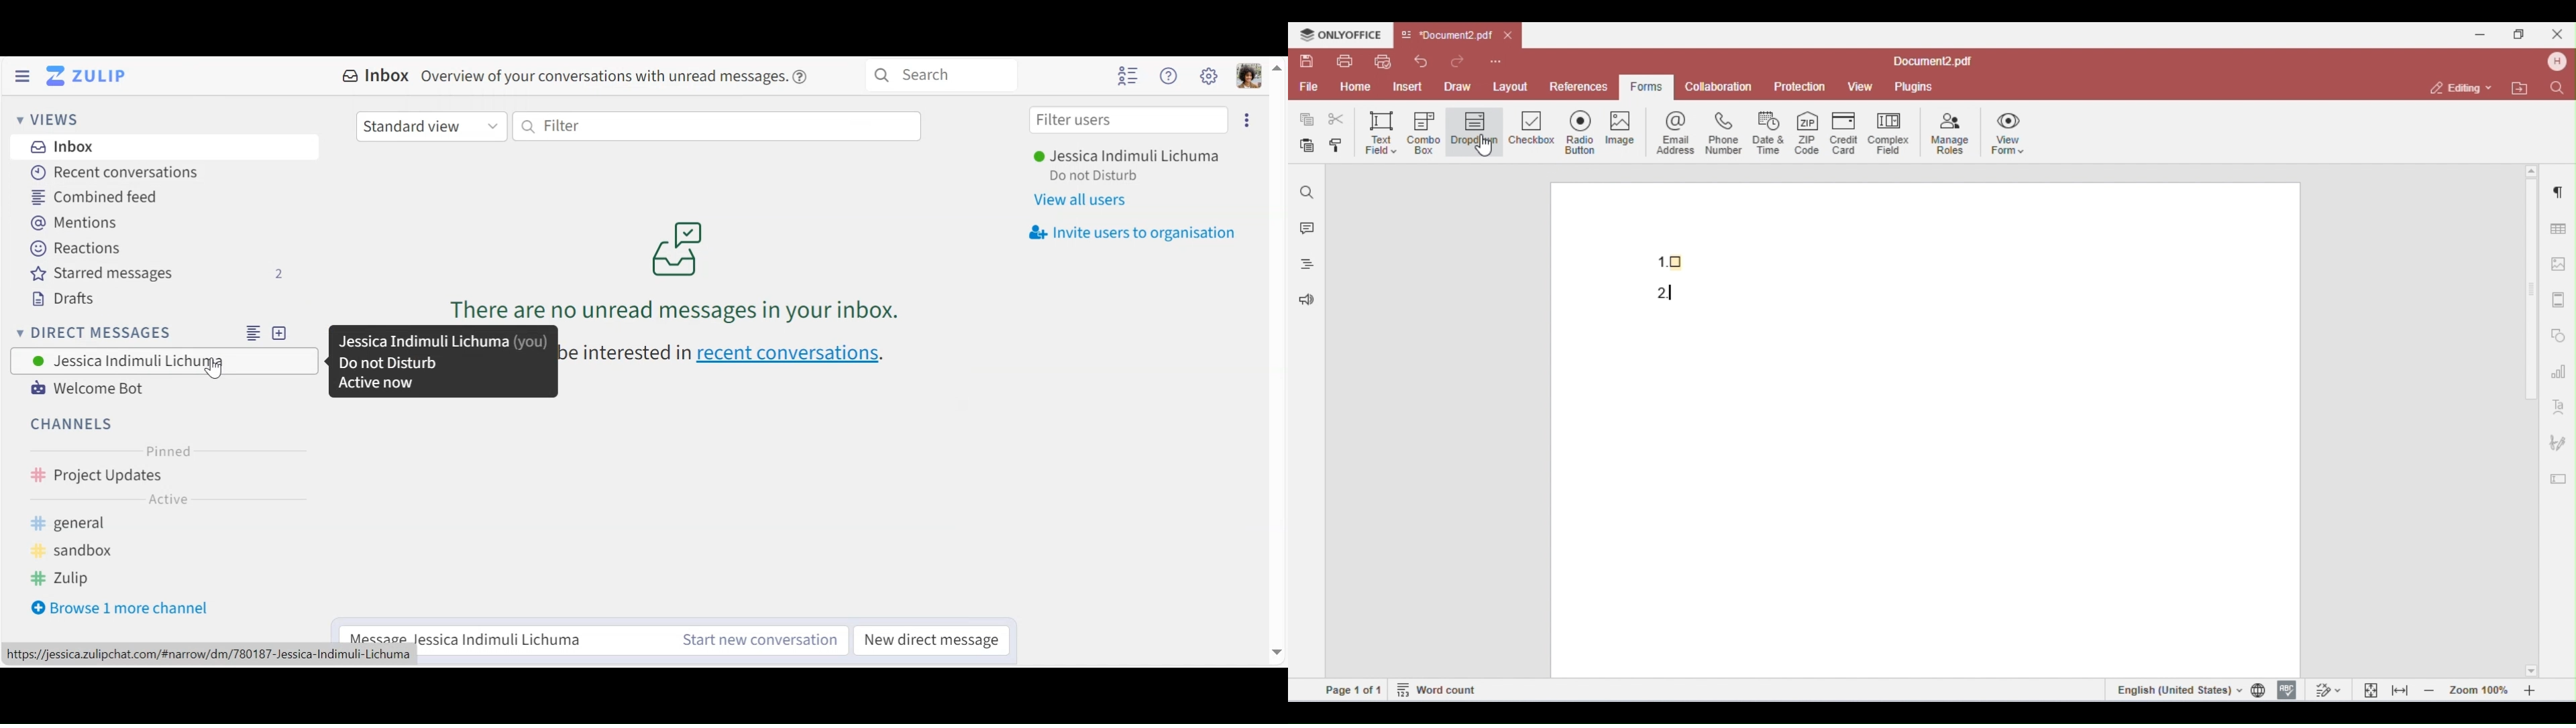 This screenshot has height=728, width=2576. Describe the element at coordinates (1585, 132) in the screenshot. I see `radio button` at that location.